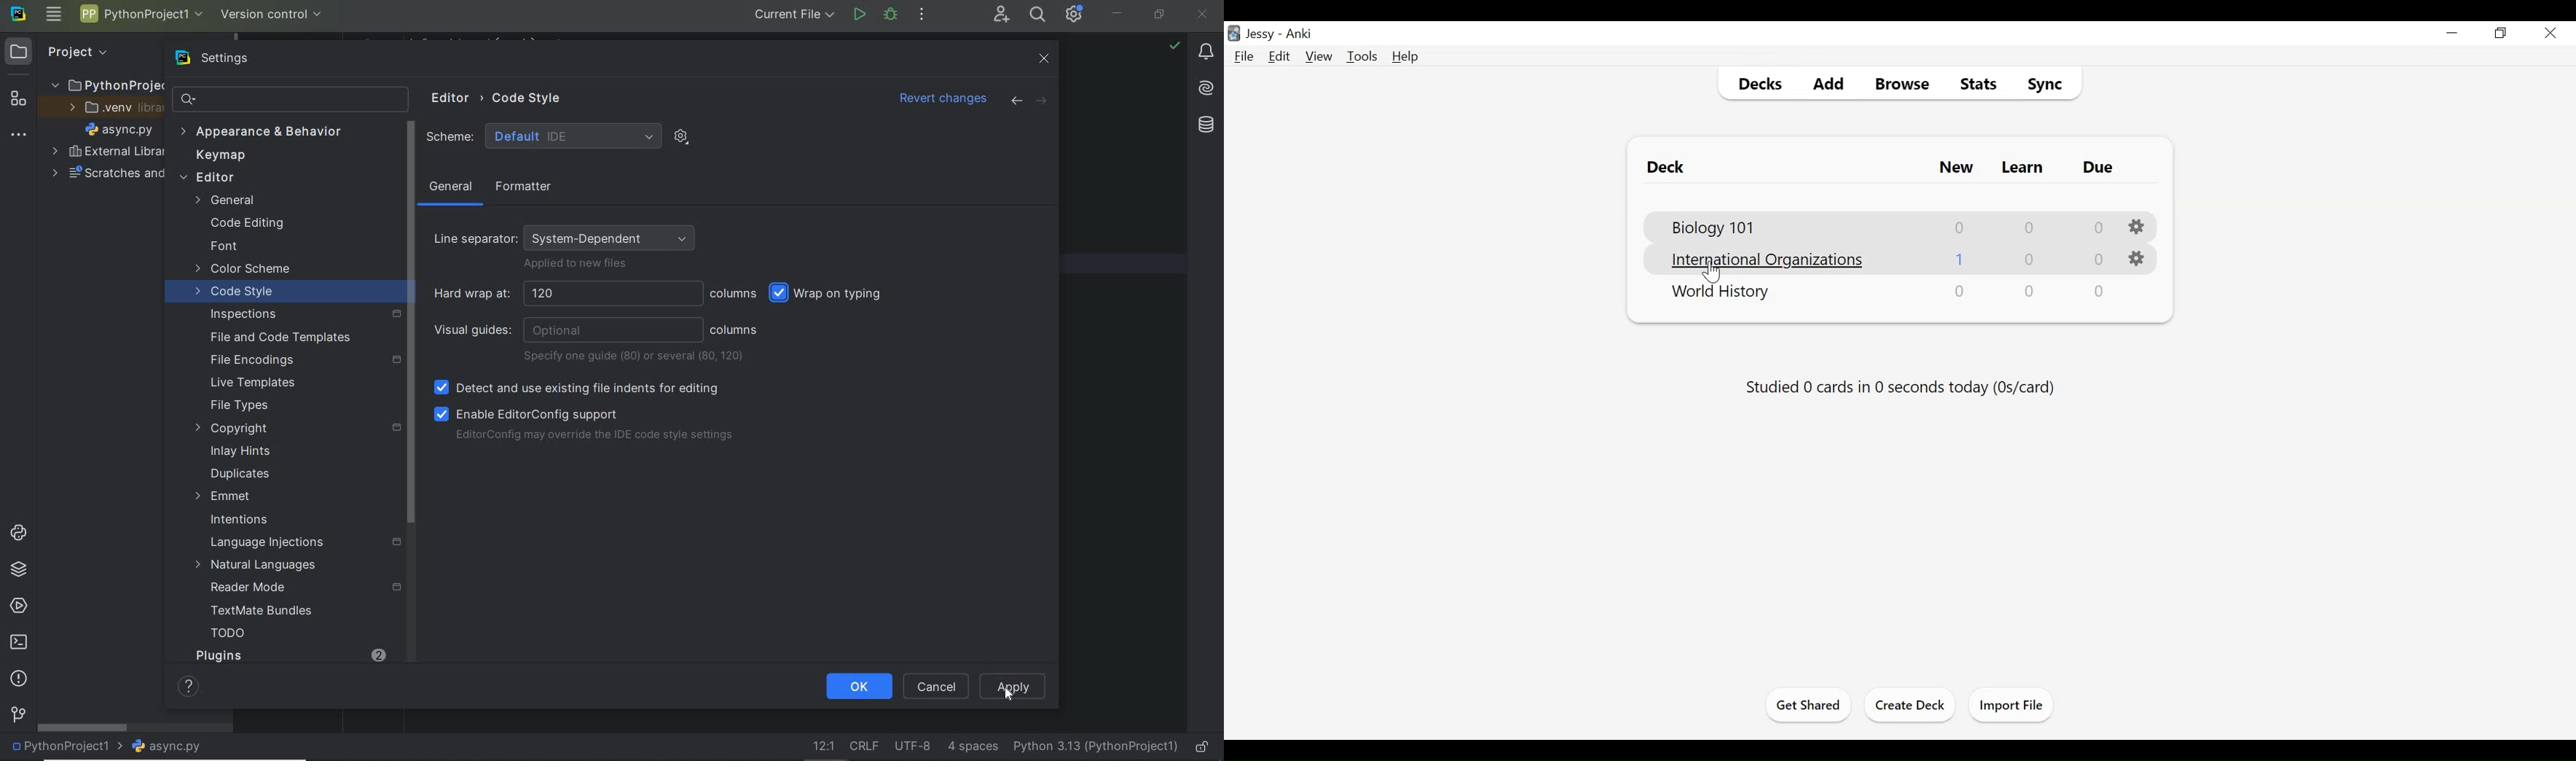 This screenshot has height=784, width=2576. What do you see at coordinates (521, 187) in the screenshot?
I see `Formatter` at bounding box center [521, 187].